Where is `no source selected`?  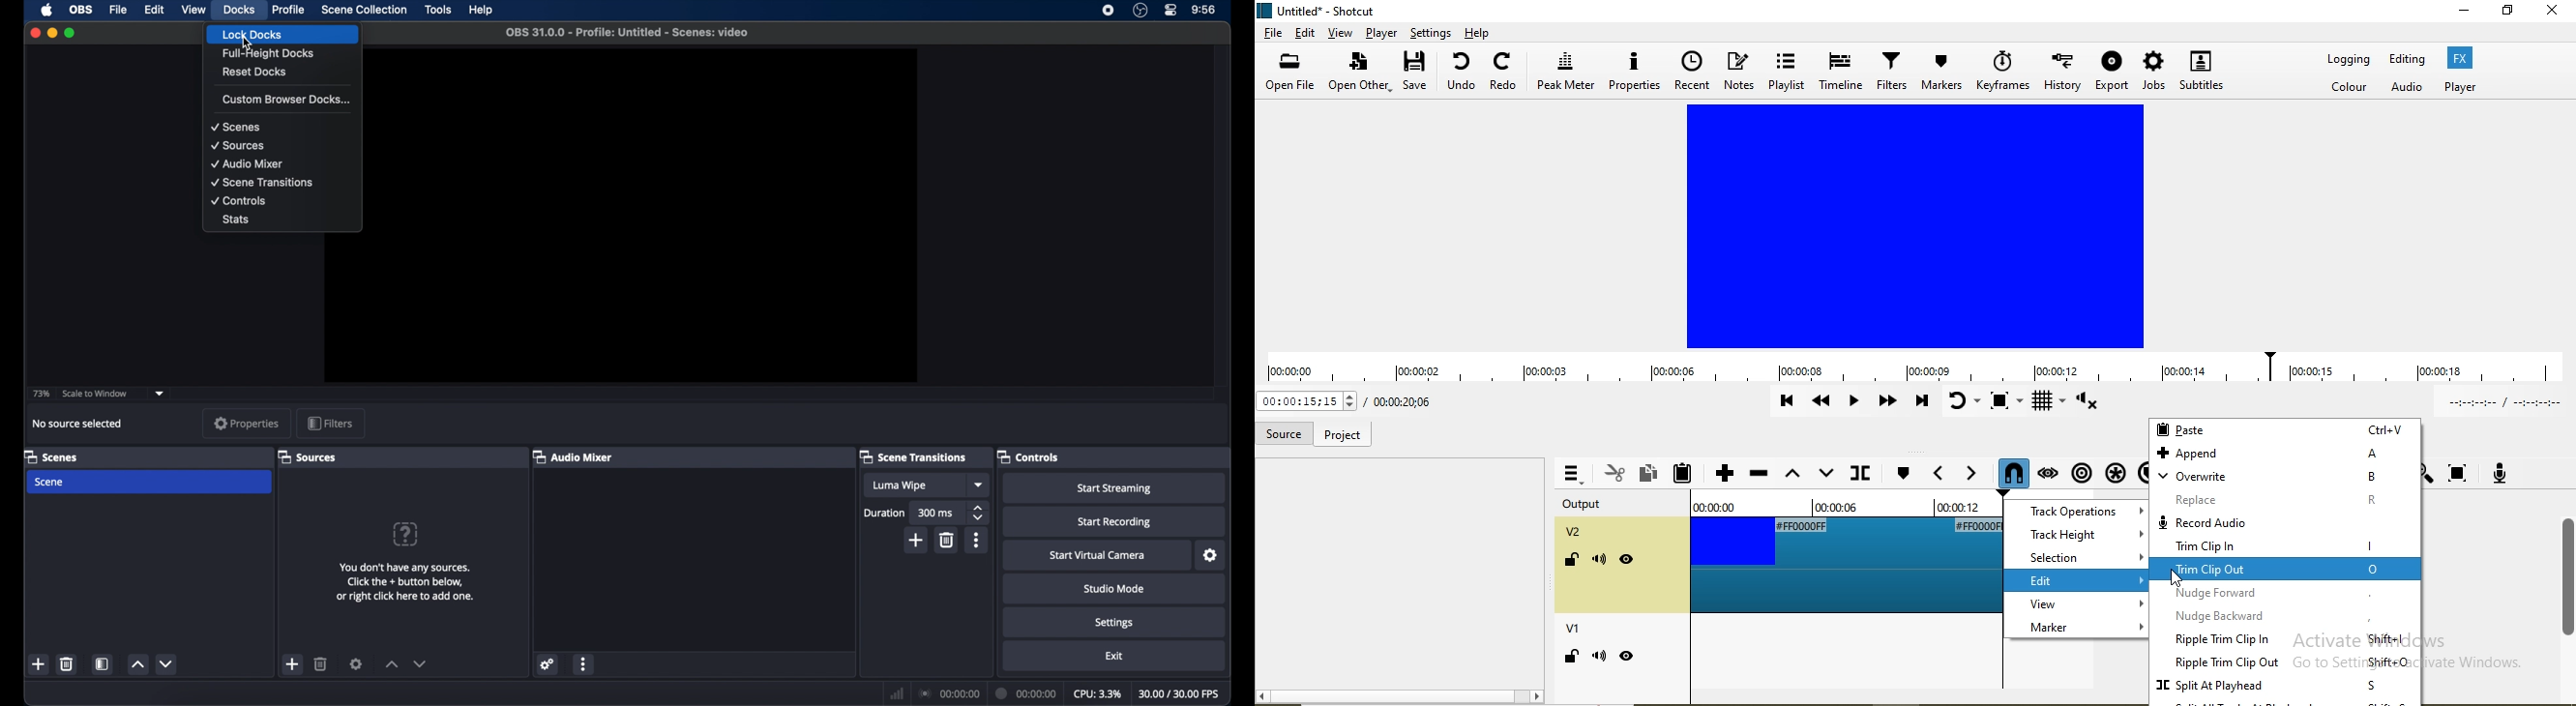 no source selected is located at coordinates (80, 424).